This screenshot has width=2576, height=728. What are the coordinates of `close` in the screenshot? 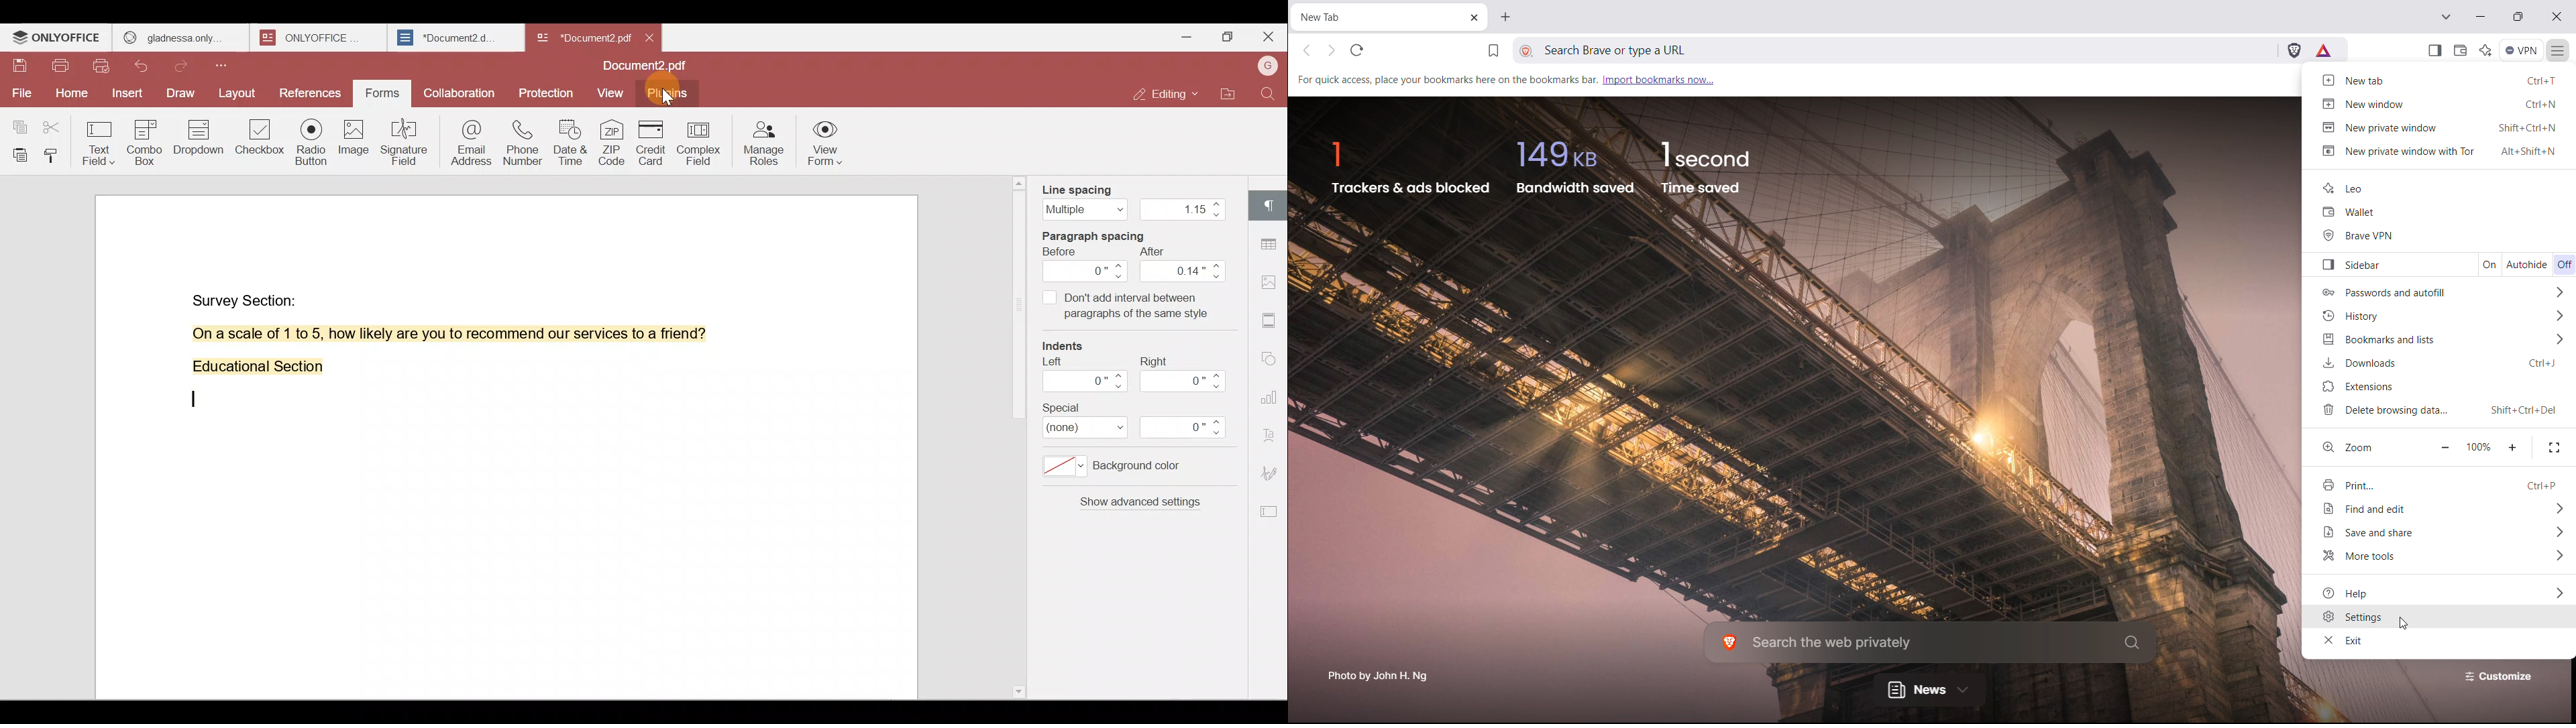 It's located at (649, 38).